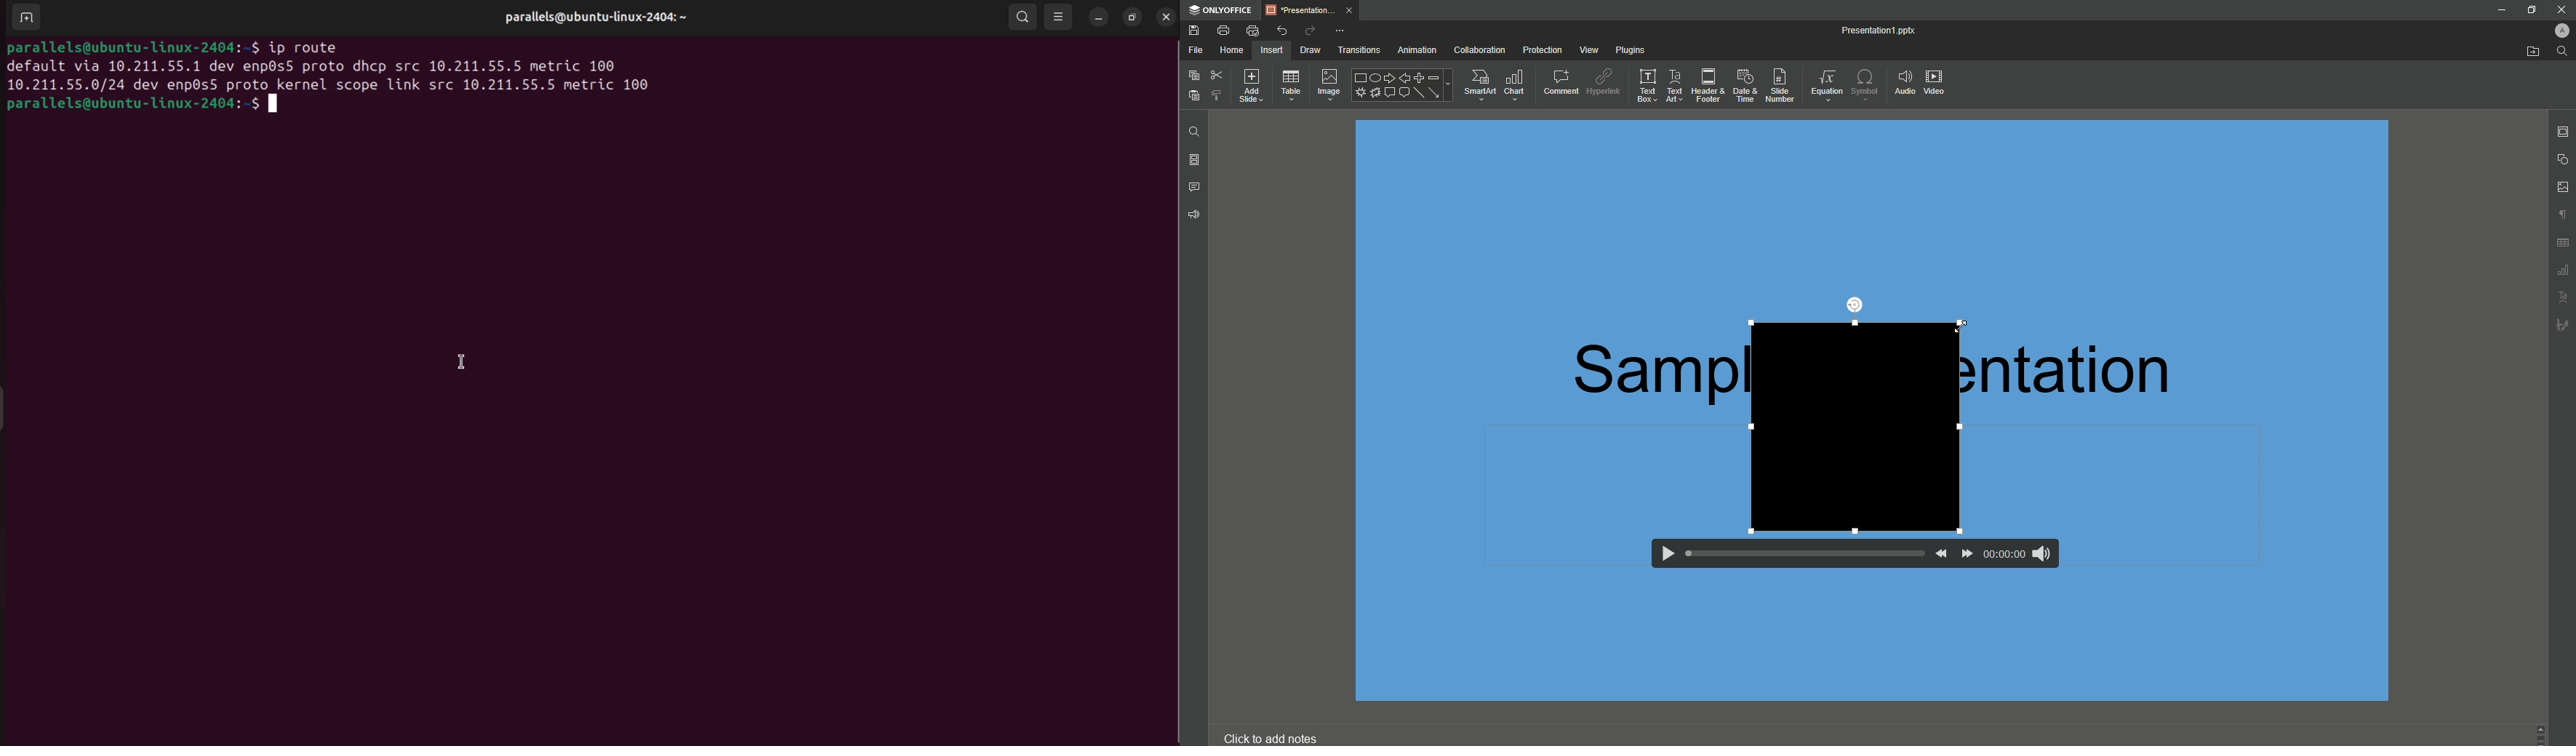 The width and height of the screenshot is (2576, 756). What do you see at coordinates (461, 361) in the screenshot?
I see `cursor` at bounding box center [461, 361].